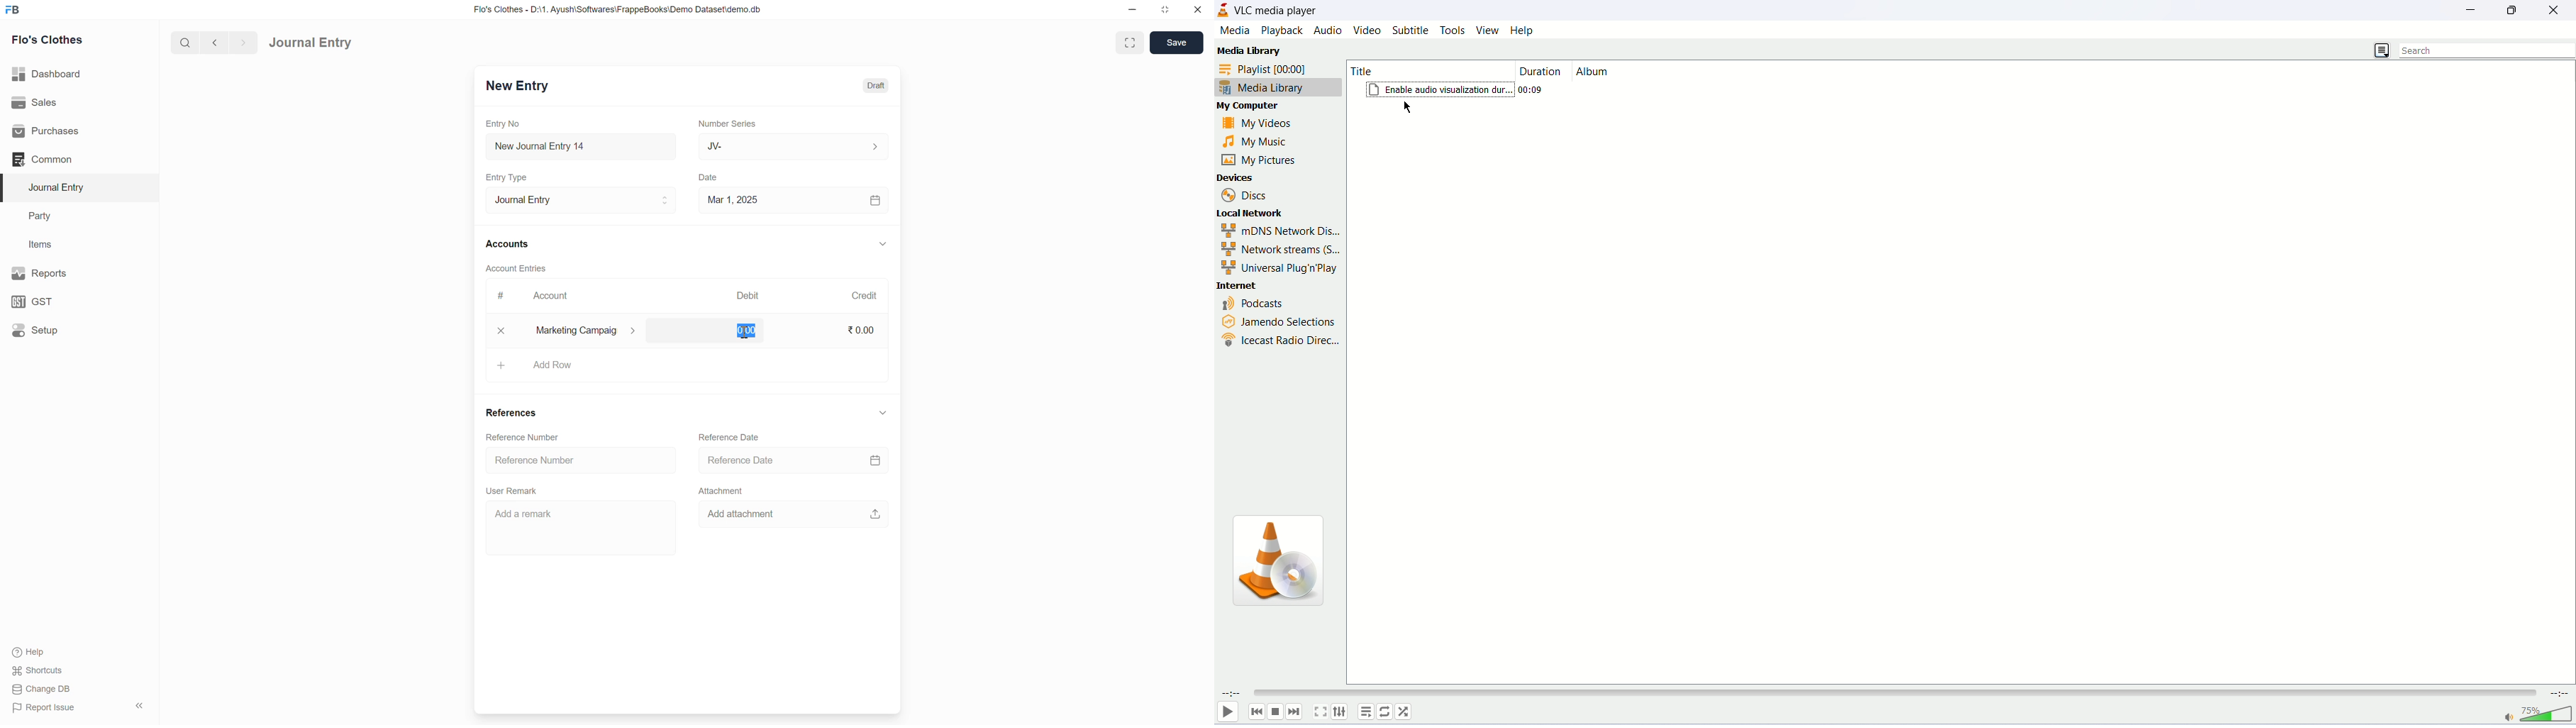 The width and height of the screenshot is (2576, 728). Describe the element at coordinates (139, 706) in the screenshot. I see `<<` at that location.